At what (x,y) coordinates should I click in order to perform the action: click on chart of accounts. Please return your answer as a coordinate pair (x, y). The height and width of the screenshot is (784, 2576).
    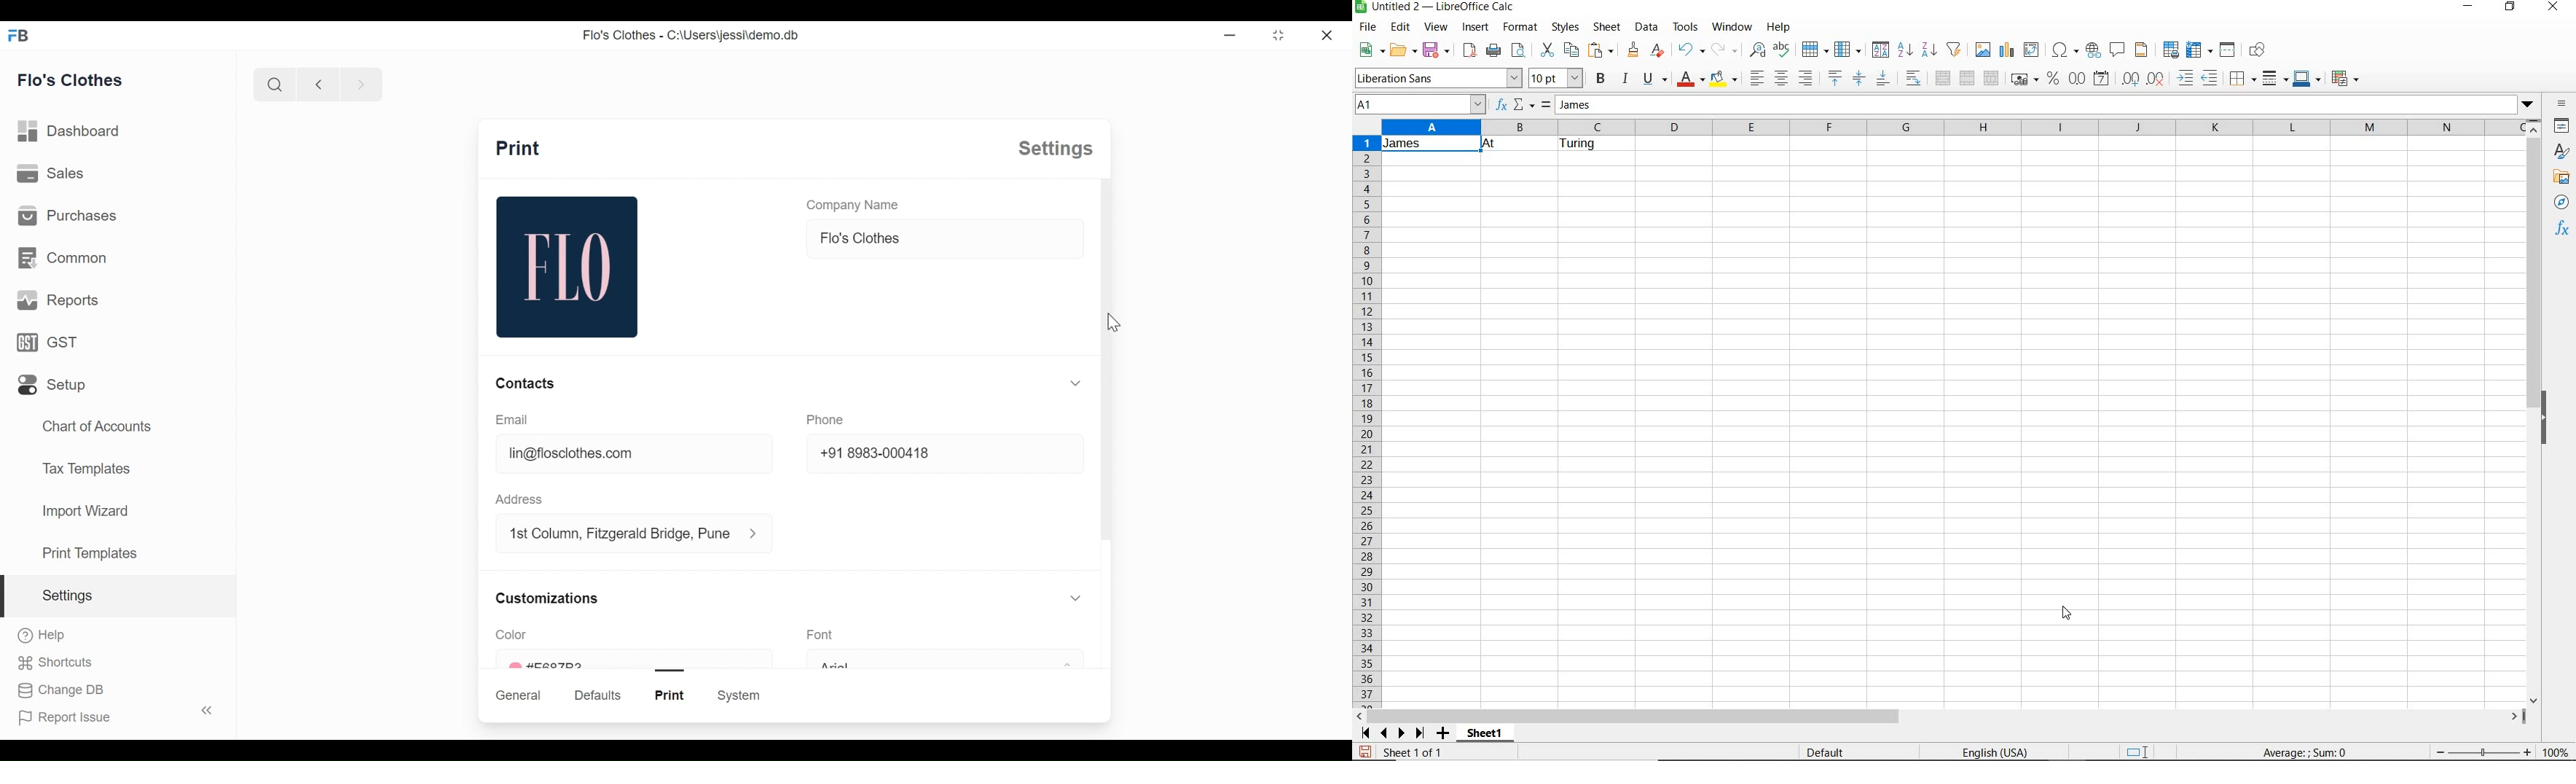
    Looking at the image, I should click on (99, 427).